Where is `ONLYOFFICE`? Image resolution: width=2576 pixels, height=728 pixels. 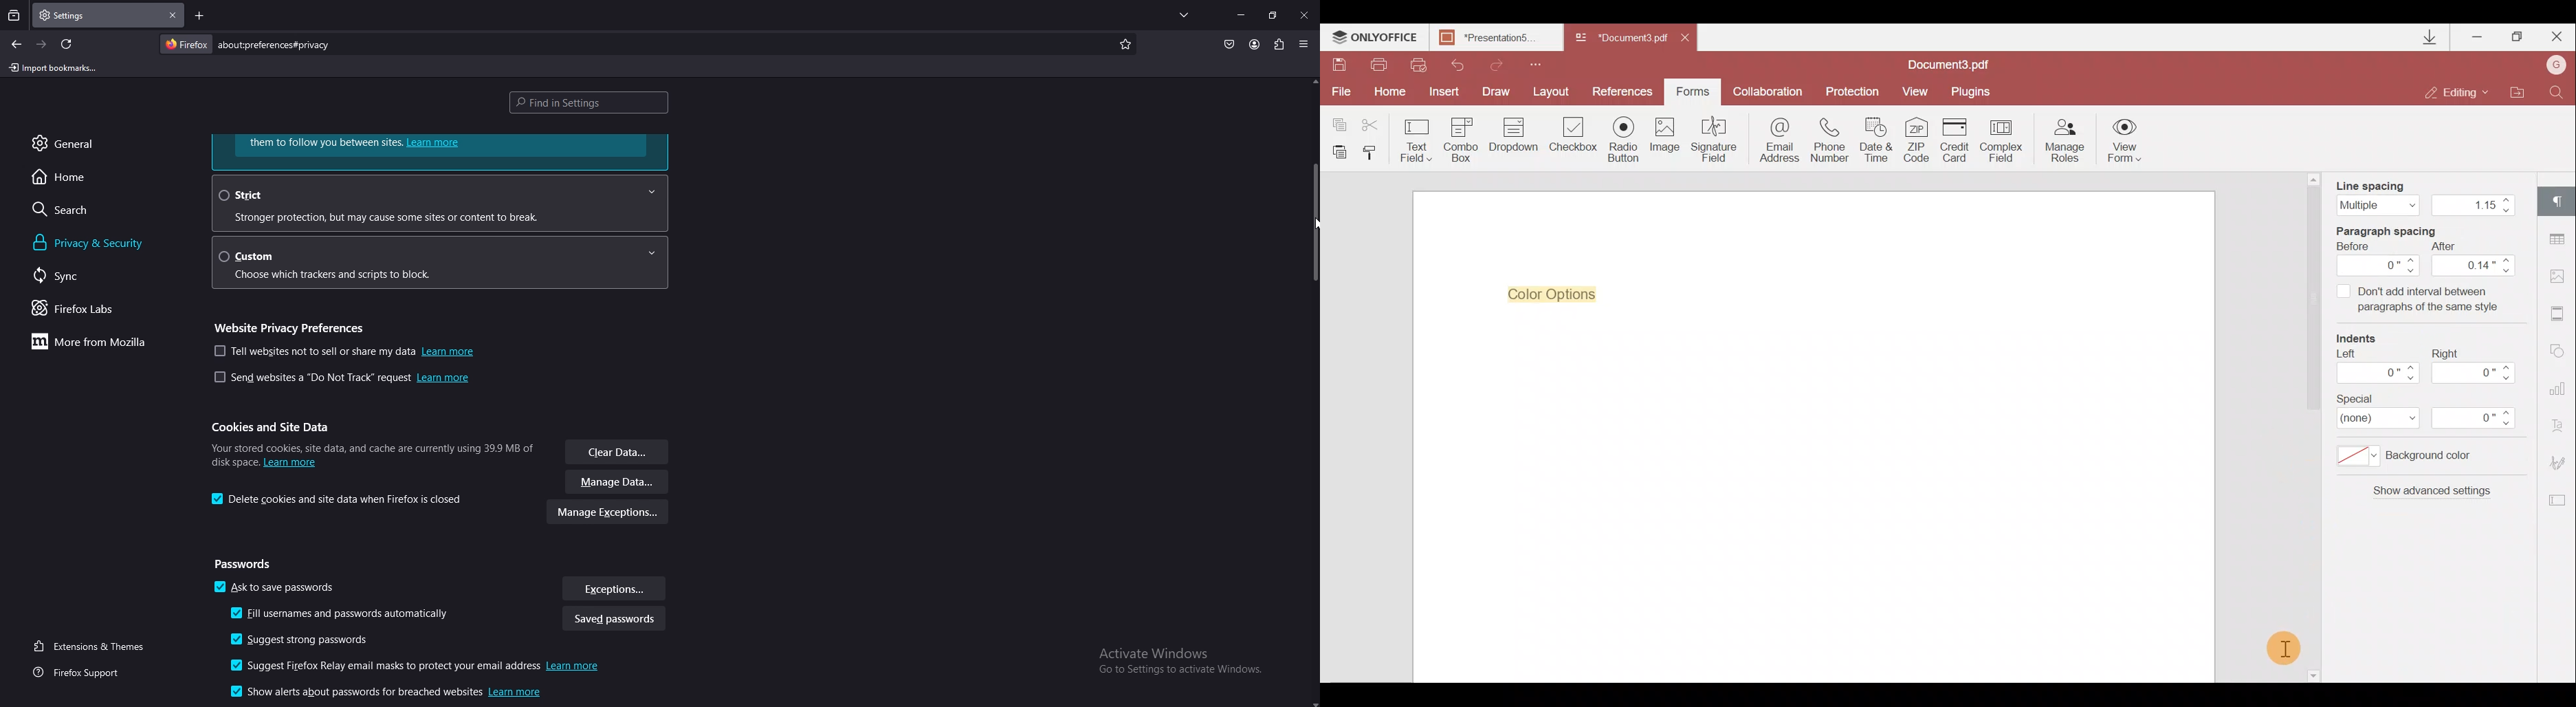
ONLYOFFICE is located at coordinates (1376, 39).